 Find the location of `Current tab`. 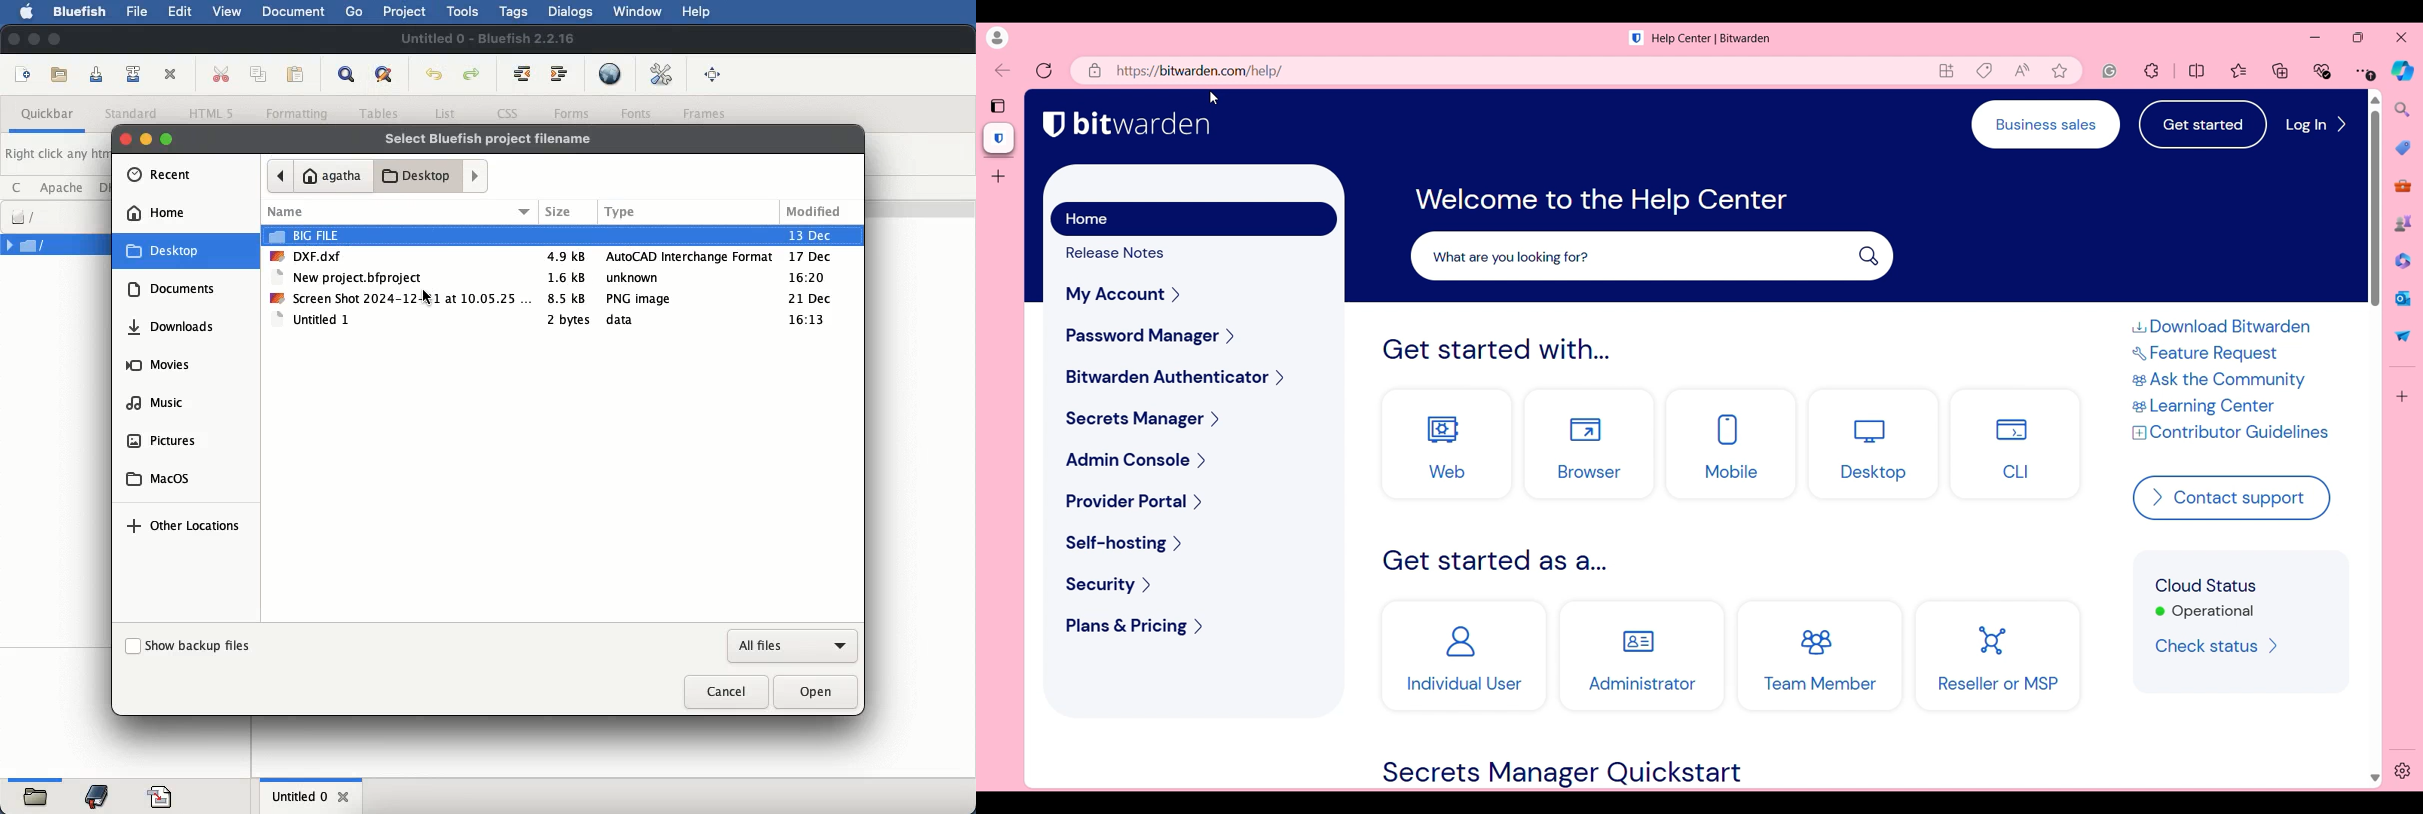

Current tab is located at coordinates (999, 139).